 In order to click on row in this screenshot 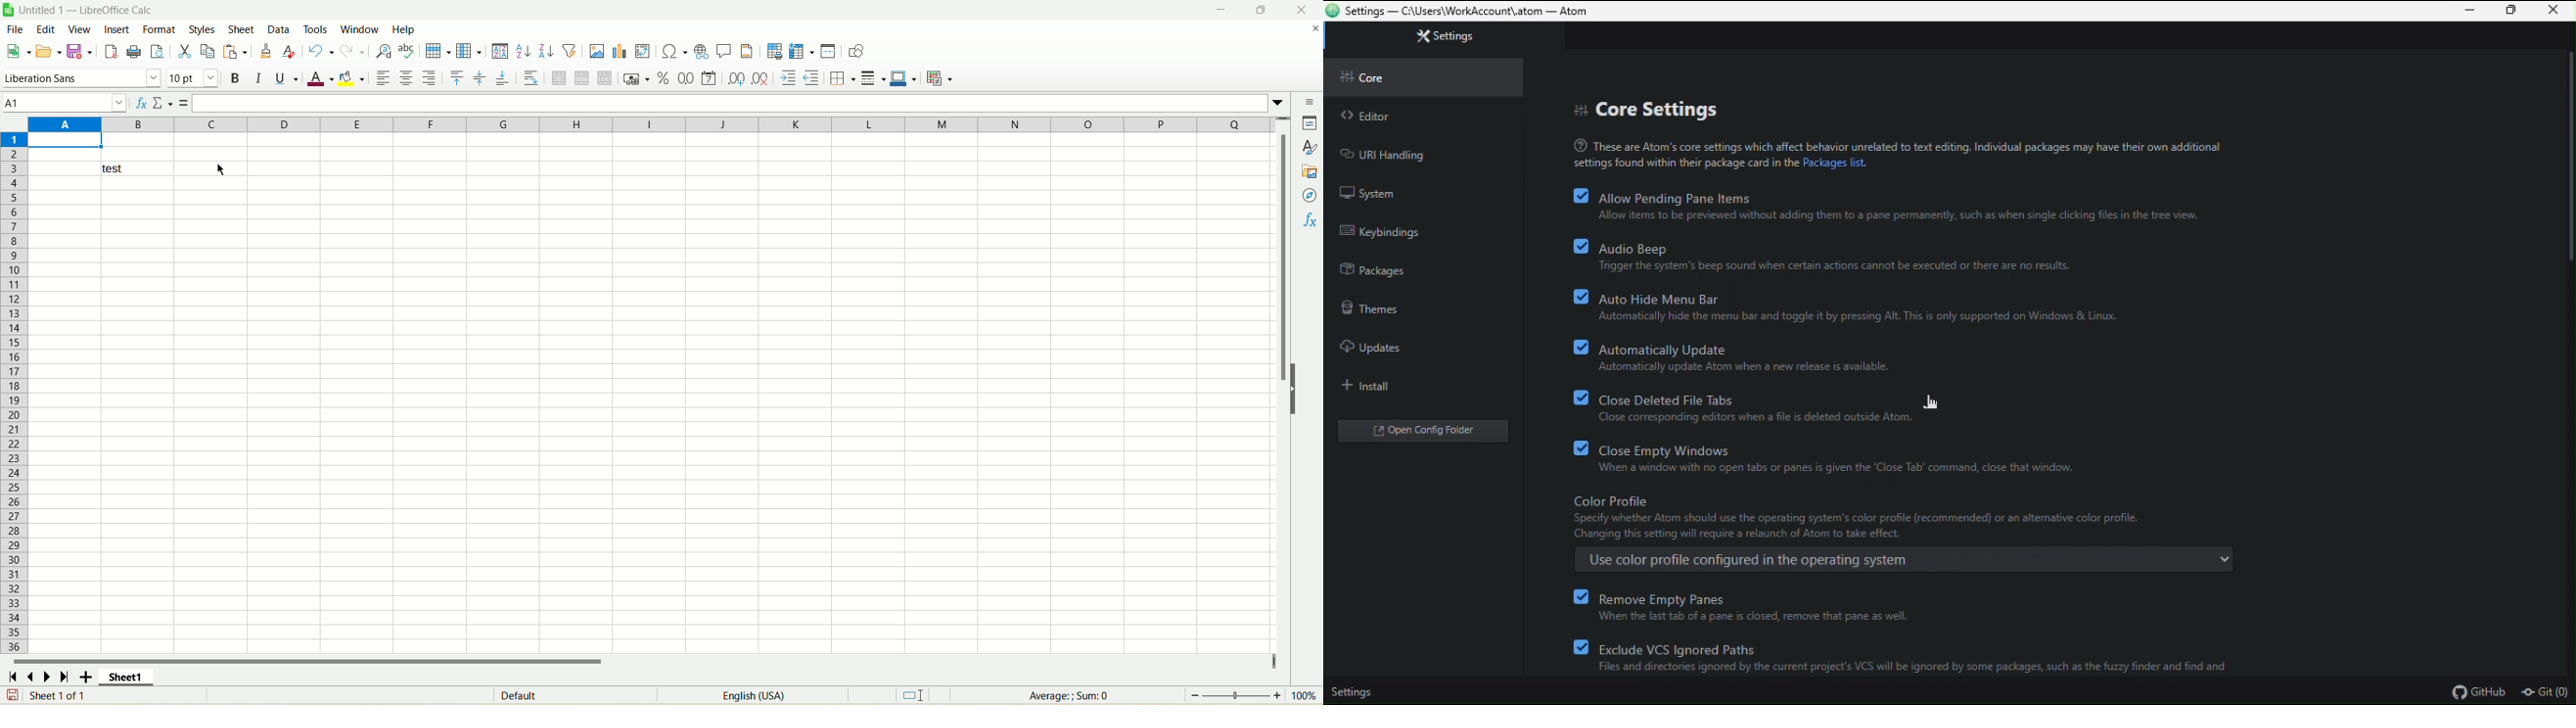, I will do `click(437, 51)`.